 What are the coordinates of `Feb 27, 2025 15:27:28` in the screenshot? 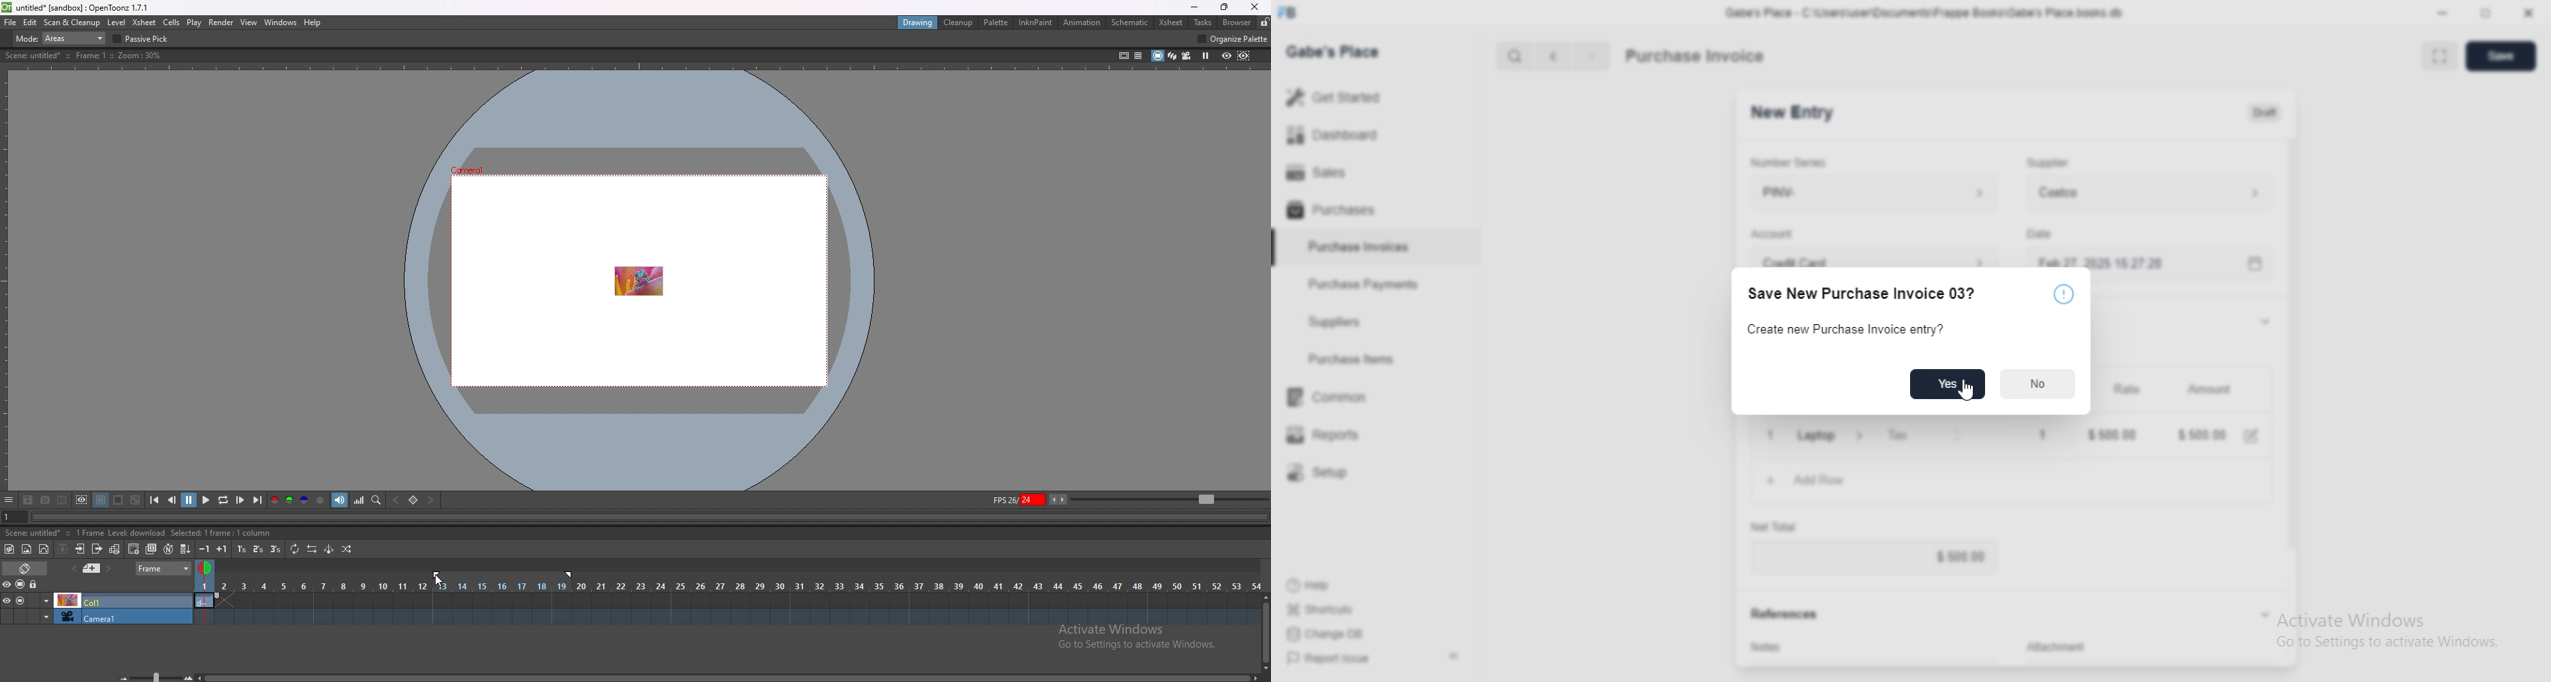 It's located at (2183, 263).